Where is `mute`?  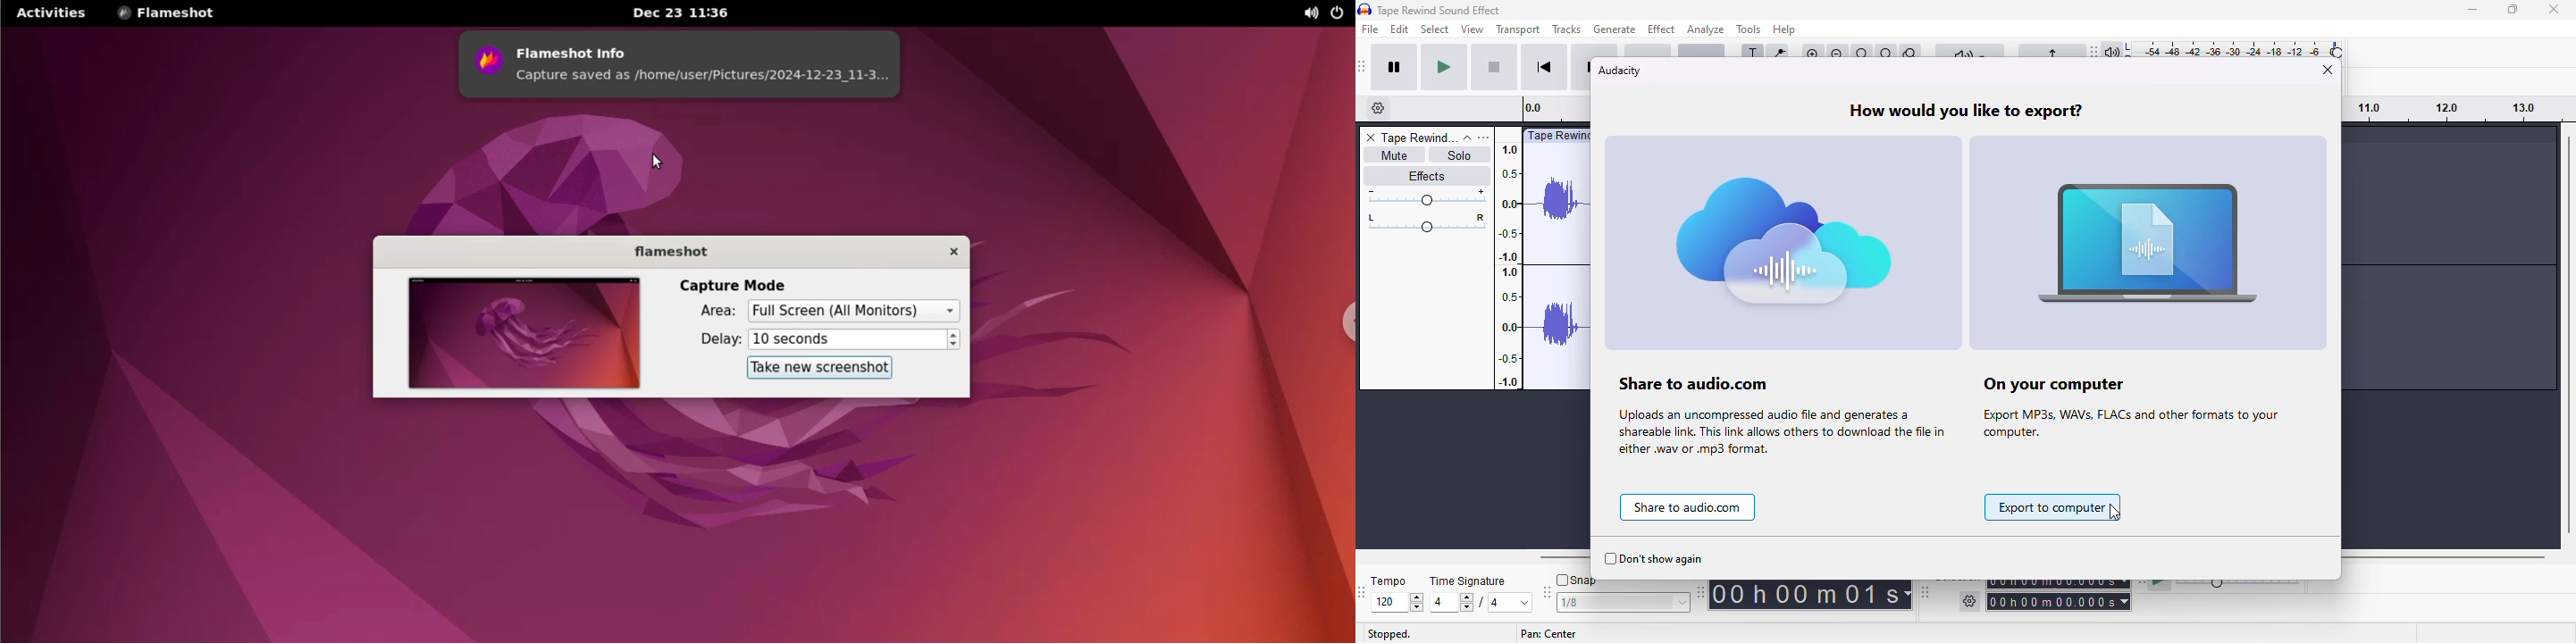 mute is located at coordinates (1392, 154).